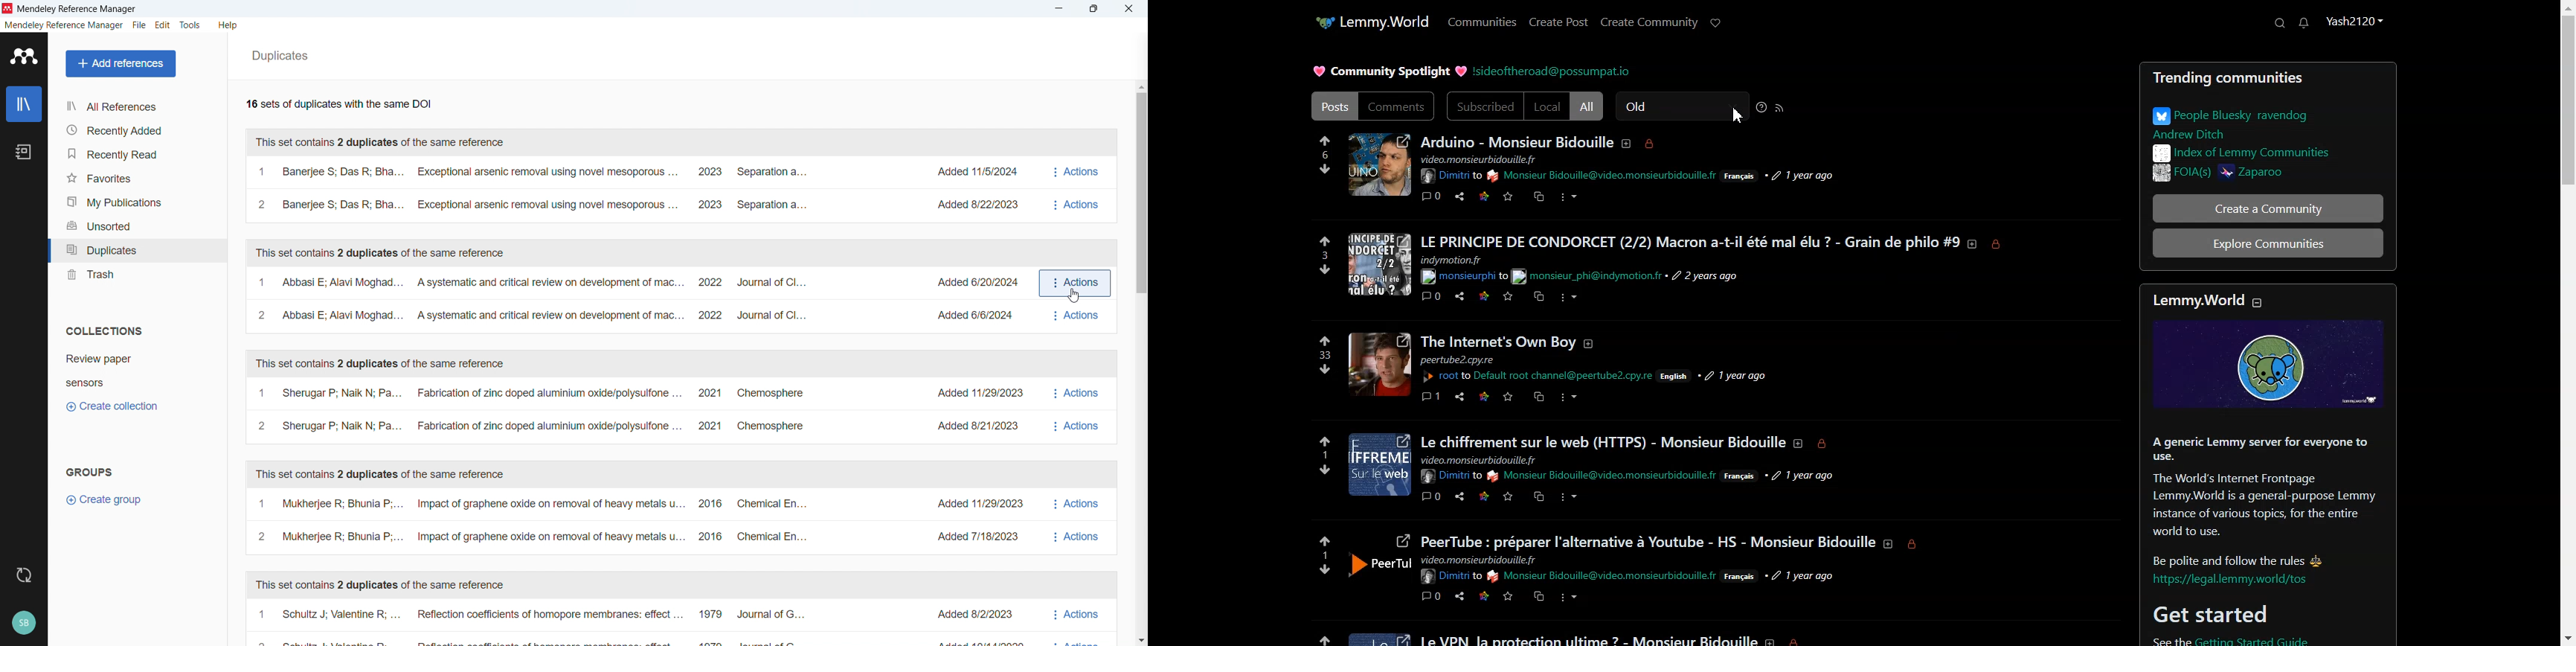  Describe the element at coordinates (1888, 545) in the screenshot. I see `about` at that location.